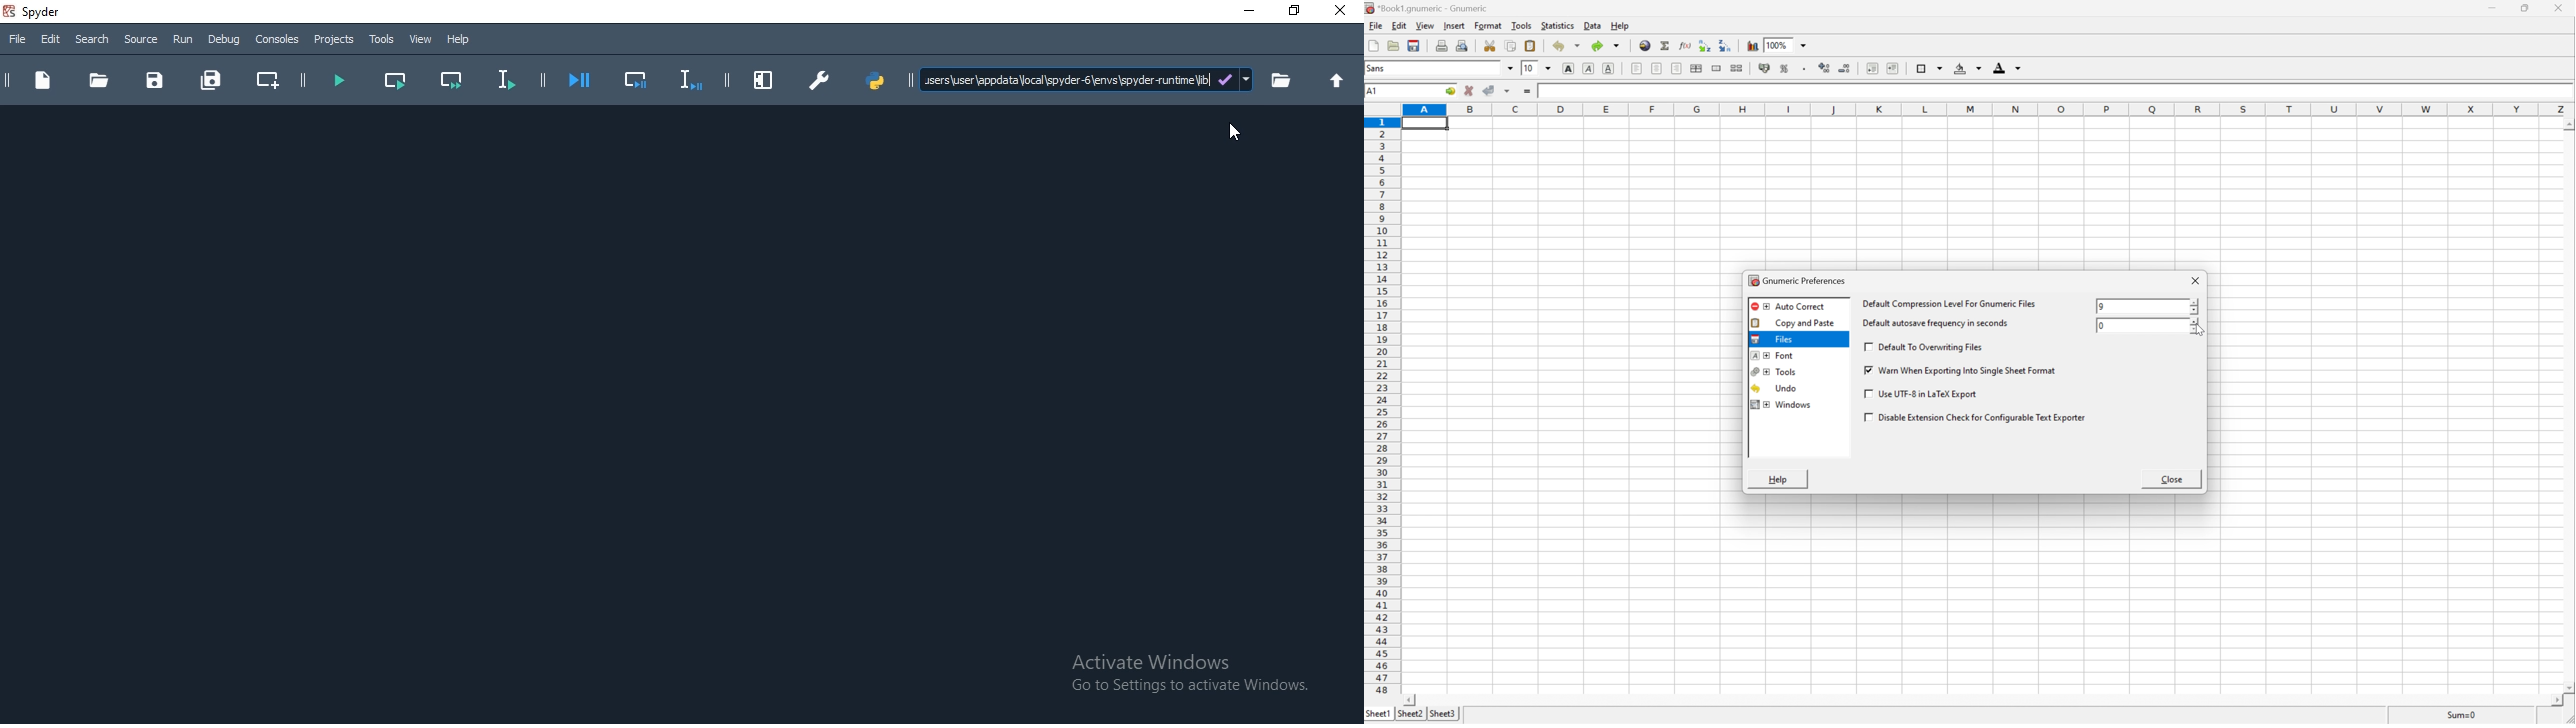  What do you see at coordinates (1778, 480) in the screenshot?
I see `help` at bounding box center [1778, 480].